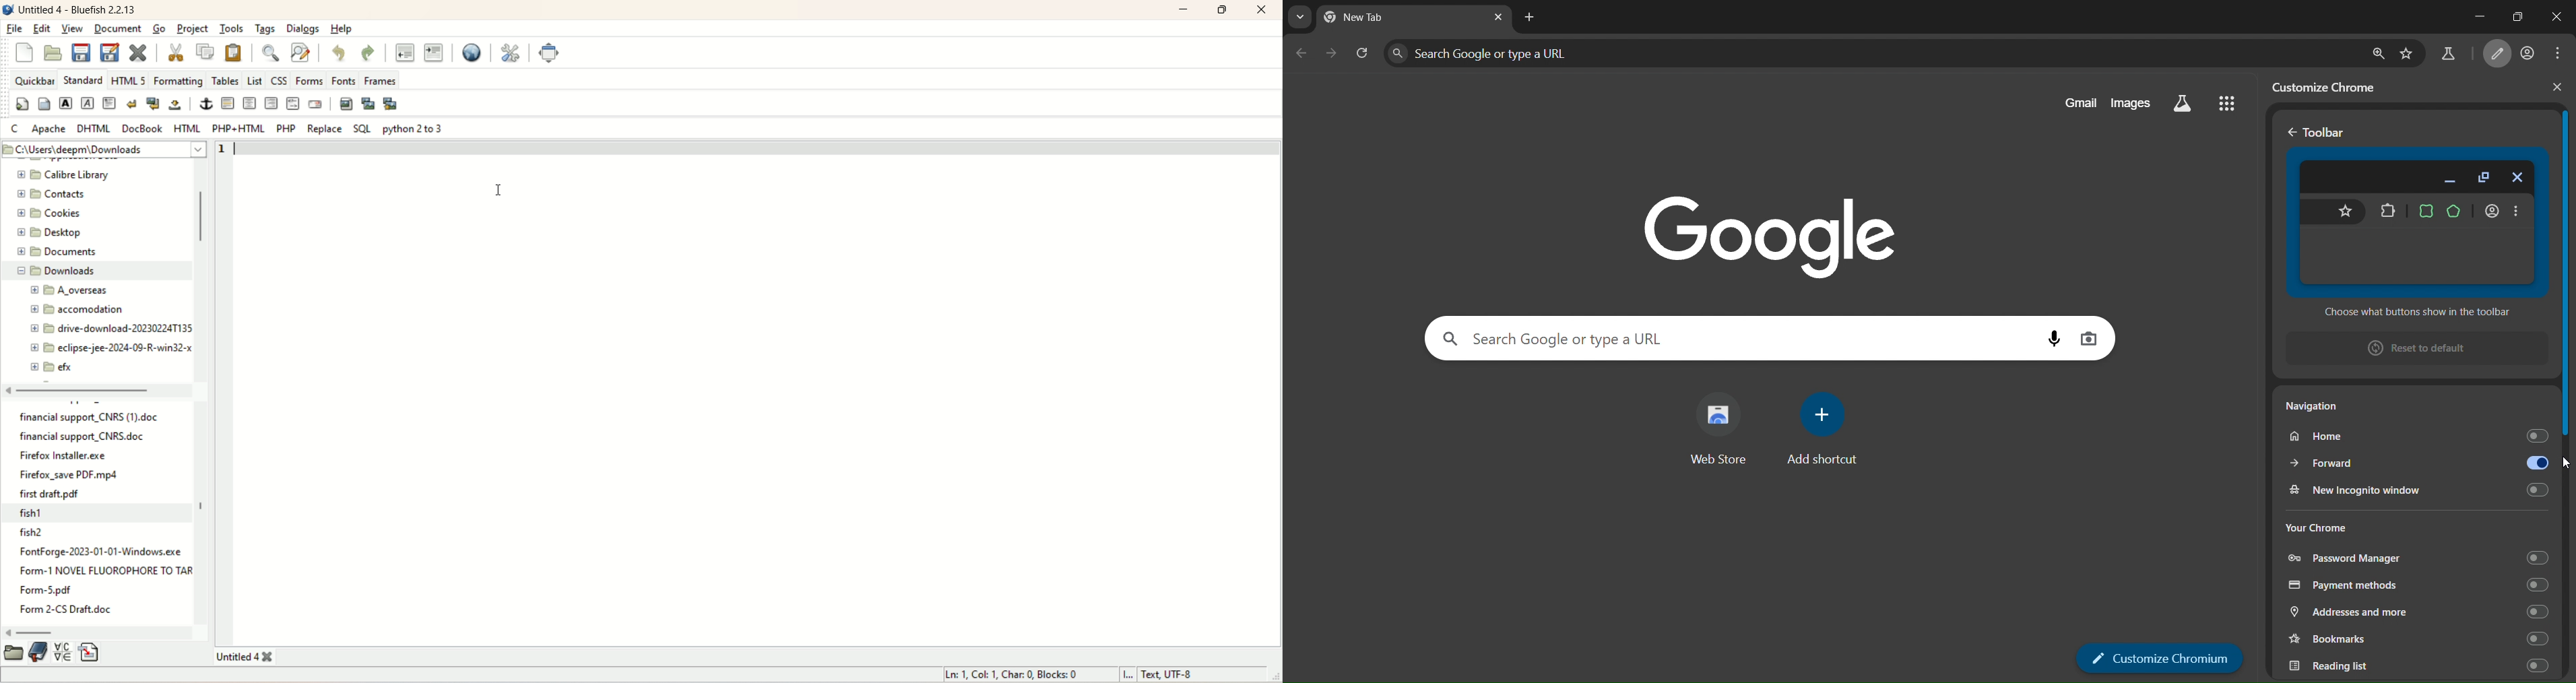  I want to click on maximize, so click(1221, 10).